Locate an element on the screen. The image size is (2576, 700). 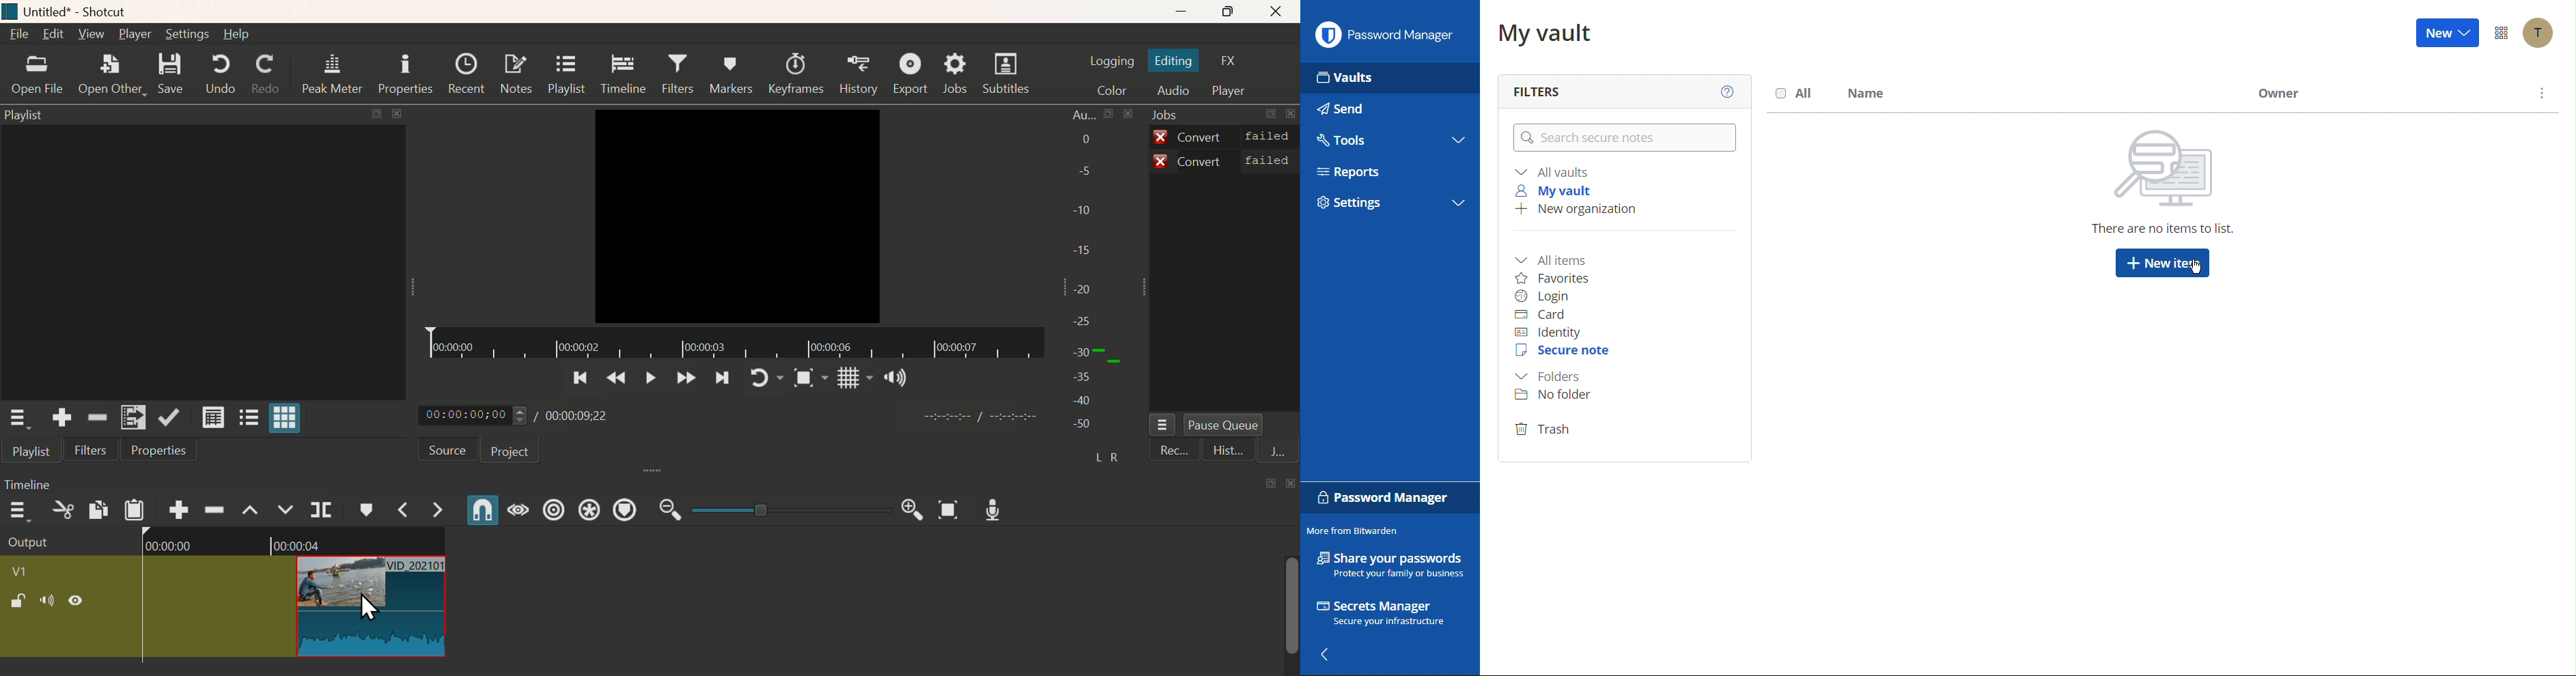
Play/Pause is located at coordinates (647, 382).